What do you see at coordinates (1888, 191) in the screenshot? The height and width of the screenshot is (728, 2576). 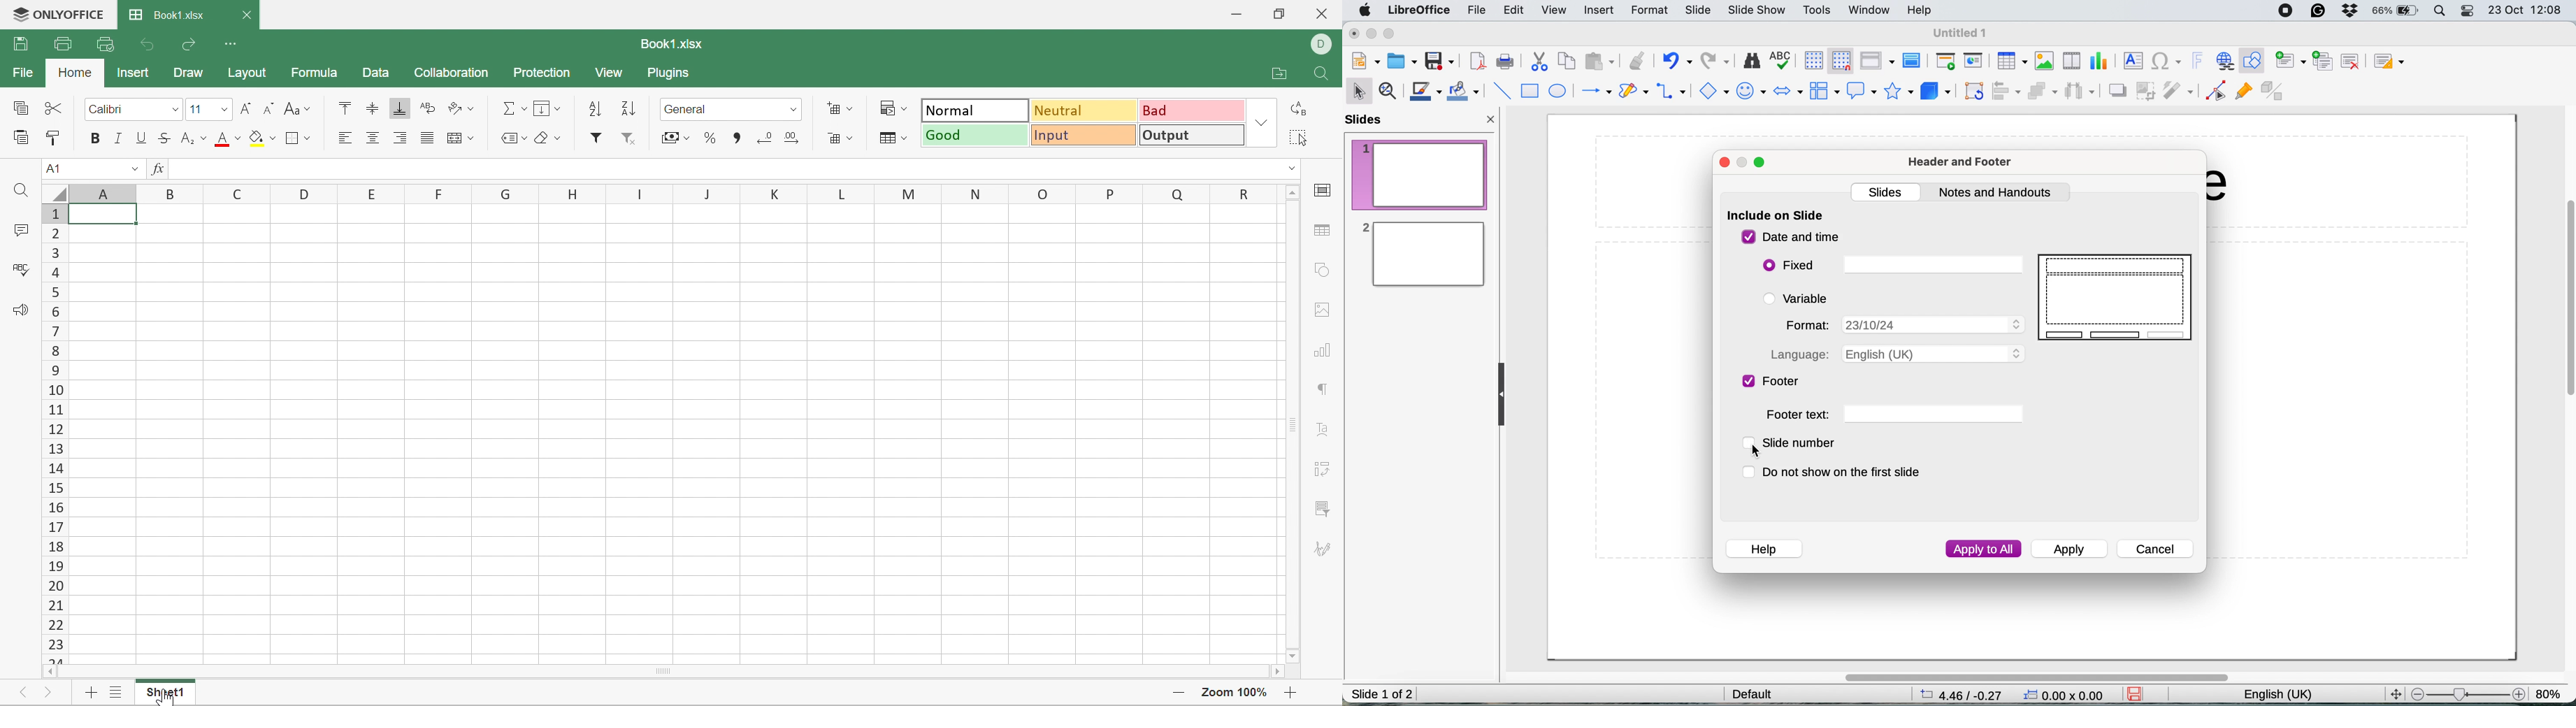 I see `slides` at bounding box center [1888, 191].